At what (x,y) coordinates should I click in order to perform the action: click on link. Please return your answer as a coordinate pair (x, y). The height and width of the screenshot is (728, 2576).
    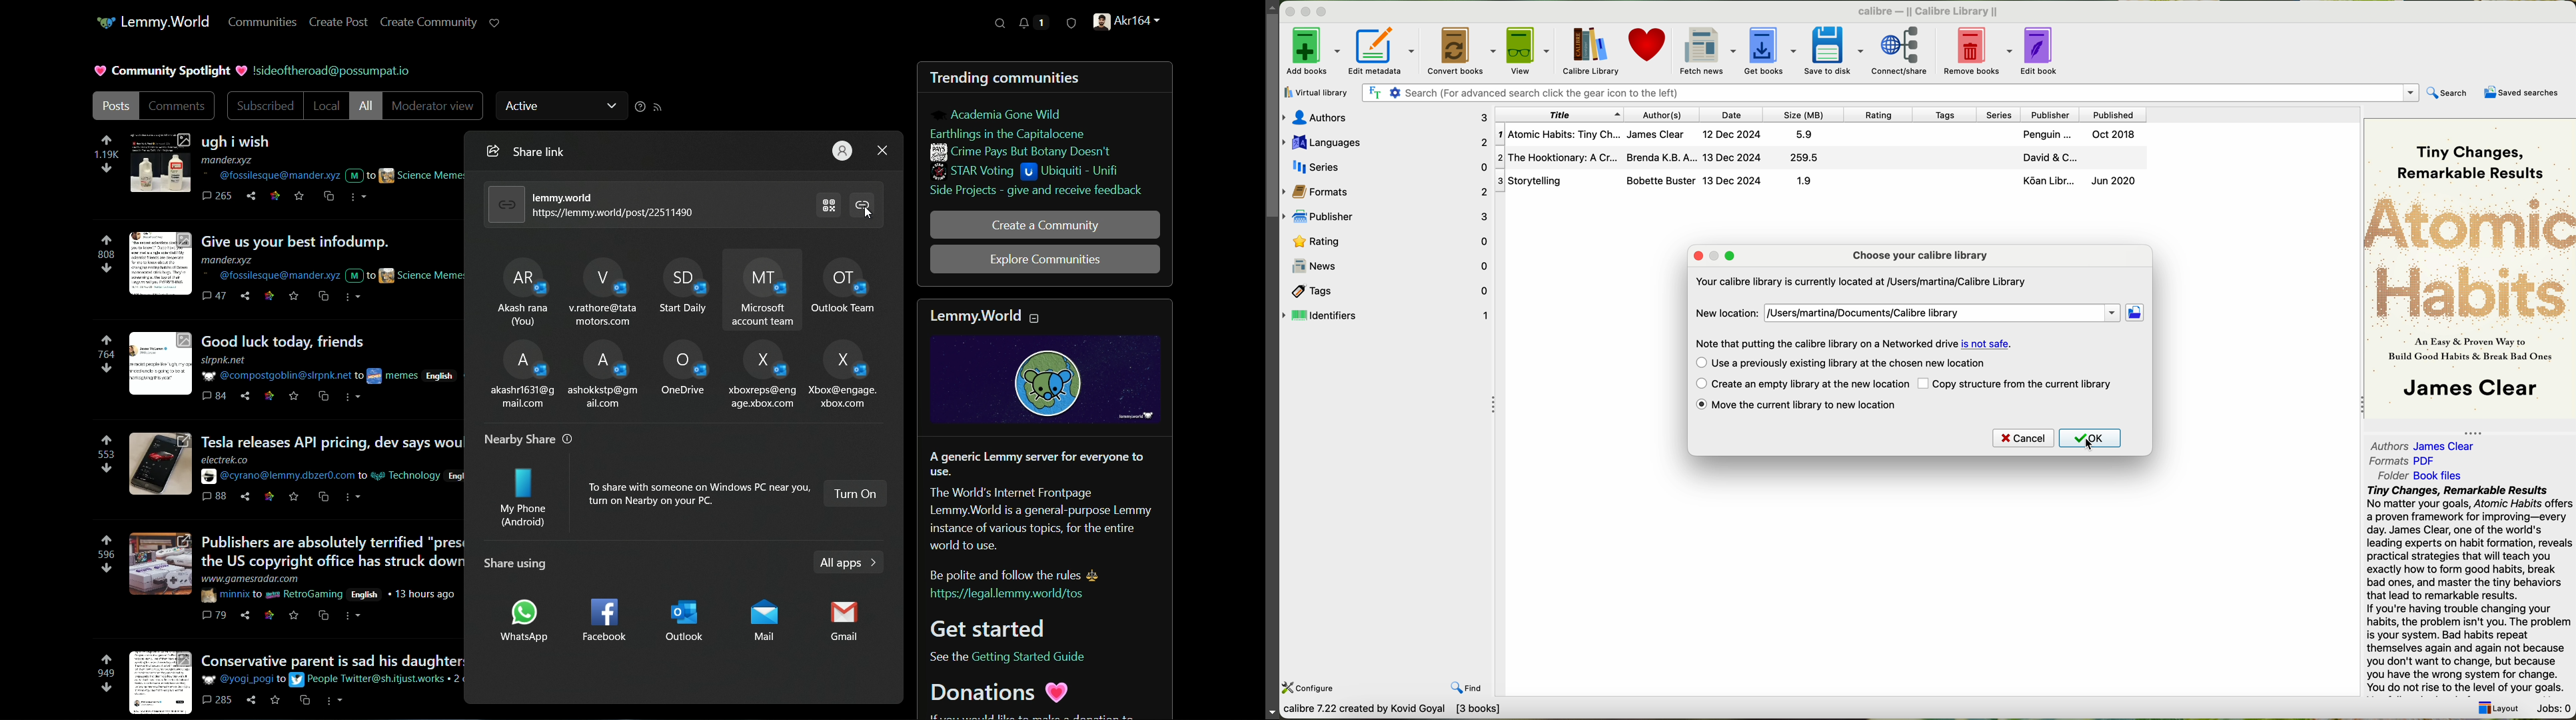
    Looking at the image, I should click on (276, 195).